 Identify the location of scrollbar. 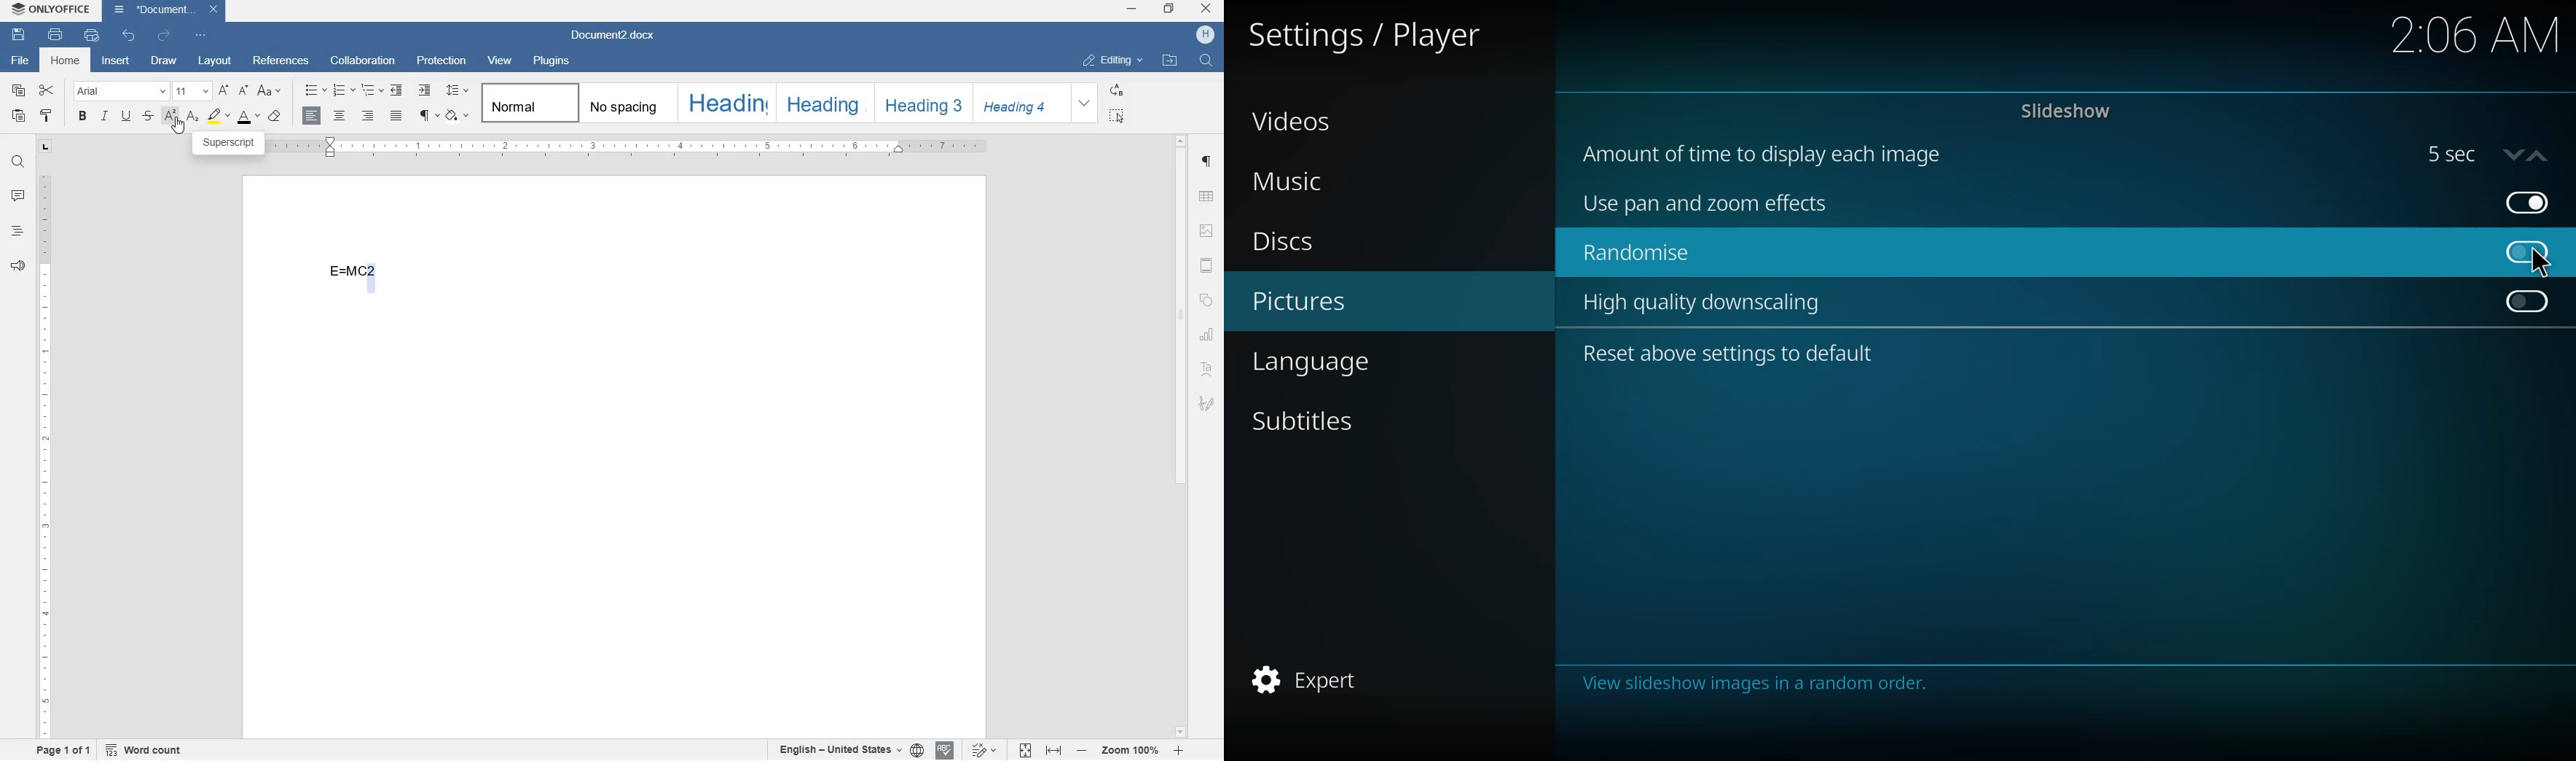
(1183, 436).